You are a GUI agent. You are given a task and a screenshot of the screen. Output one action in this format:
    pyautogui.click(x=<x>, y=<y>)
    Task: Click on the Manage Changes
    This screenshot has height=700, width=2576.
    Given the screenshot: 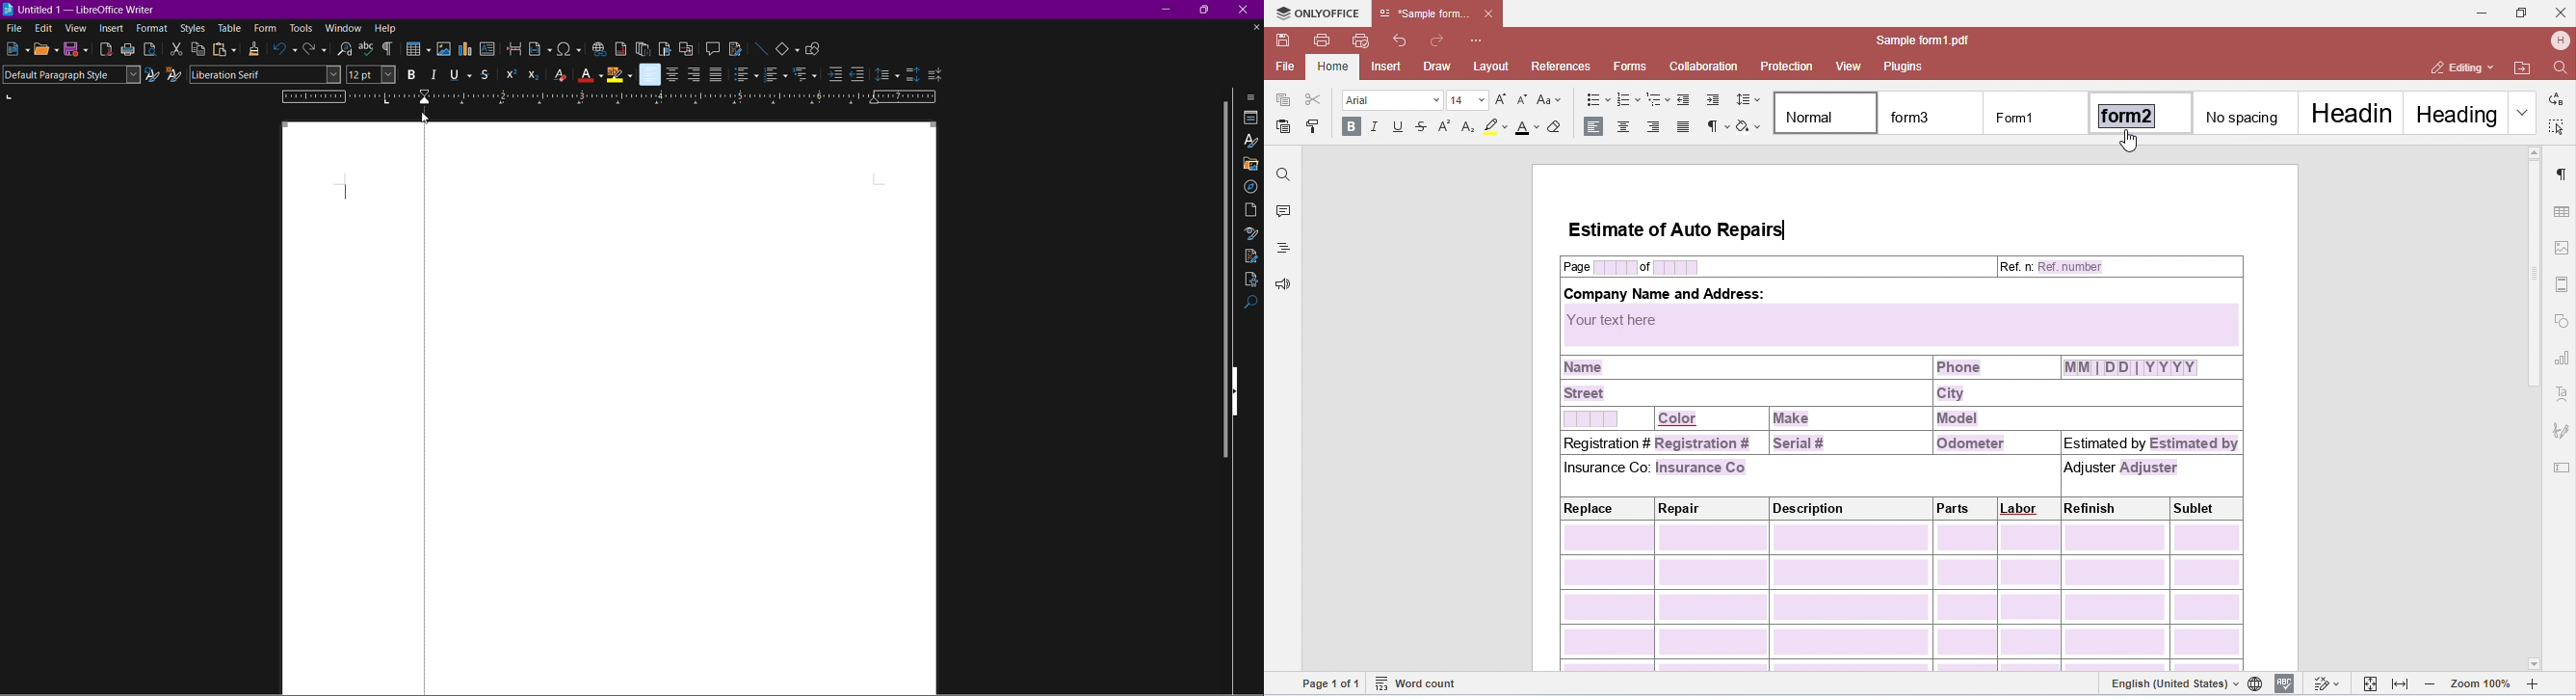 What is the action you would take?
    pyautogui.click(x=1252, y=256)
    